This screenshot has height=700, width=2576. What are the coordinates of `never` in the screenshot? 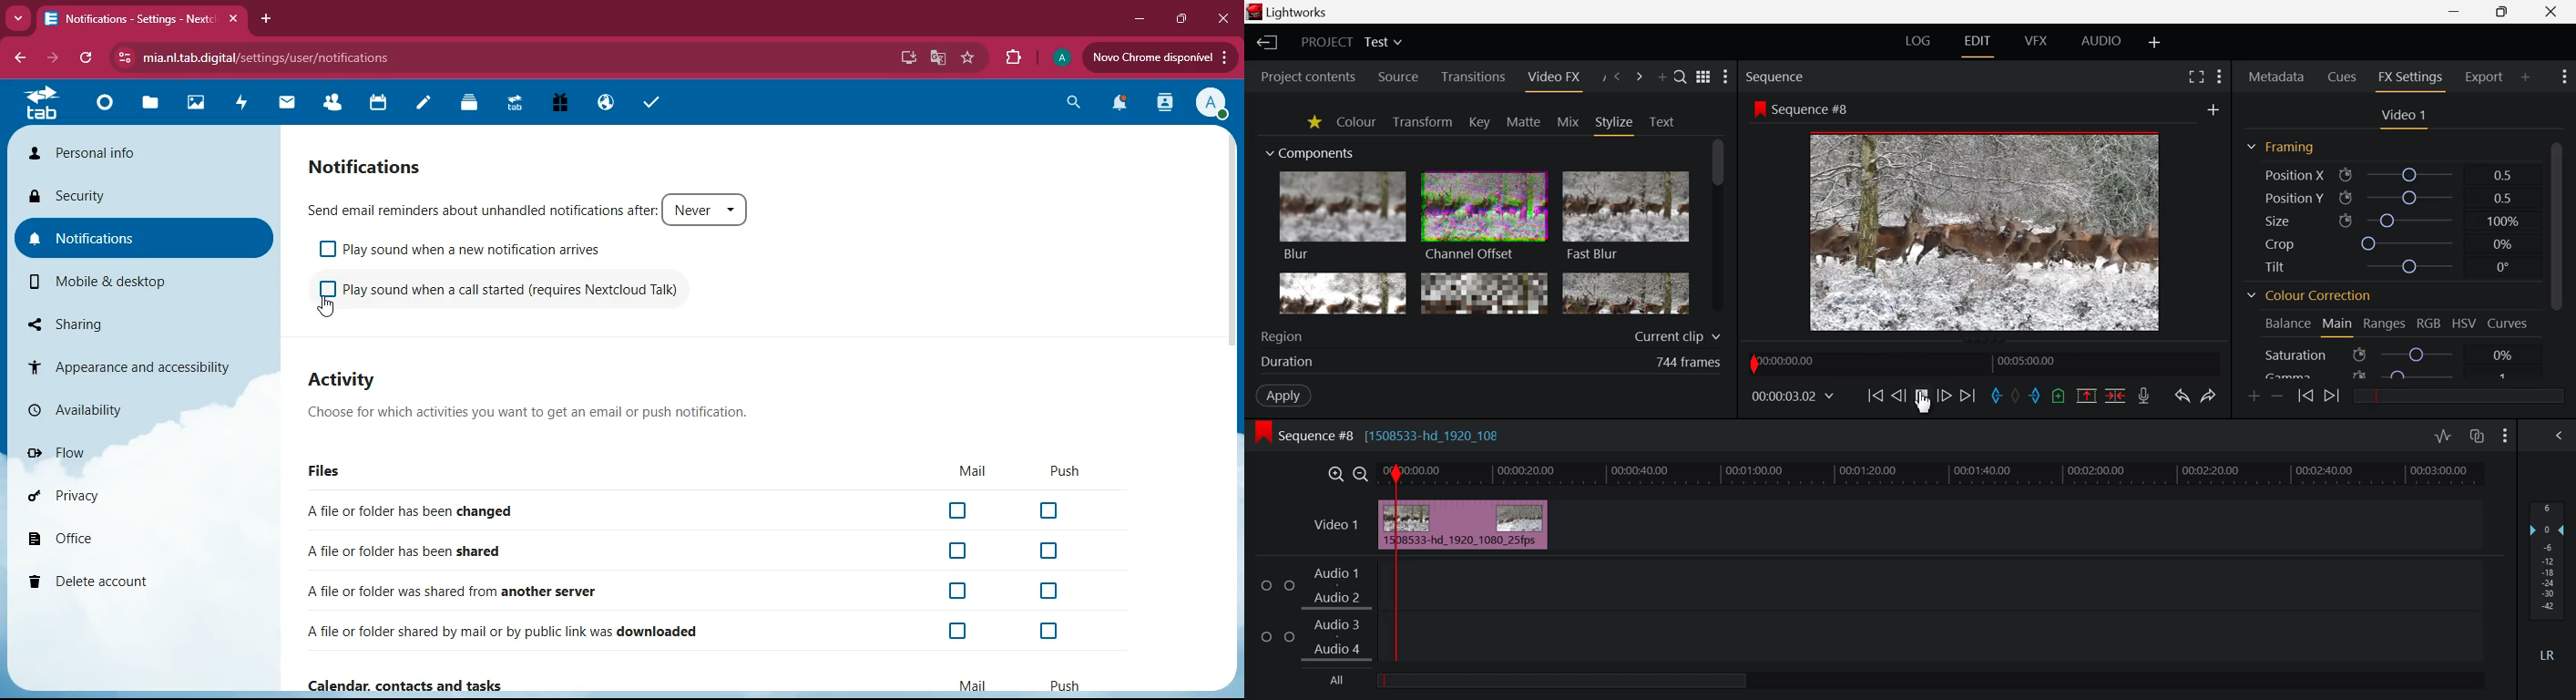 It's located at (706, 211).